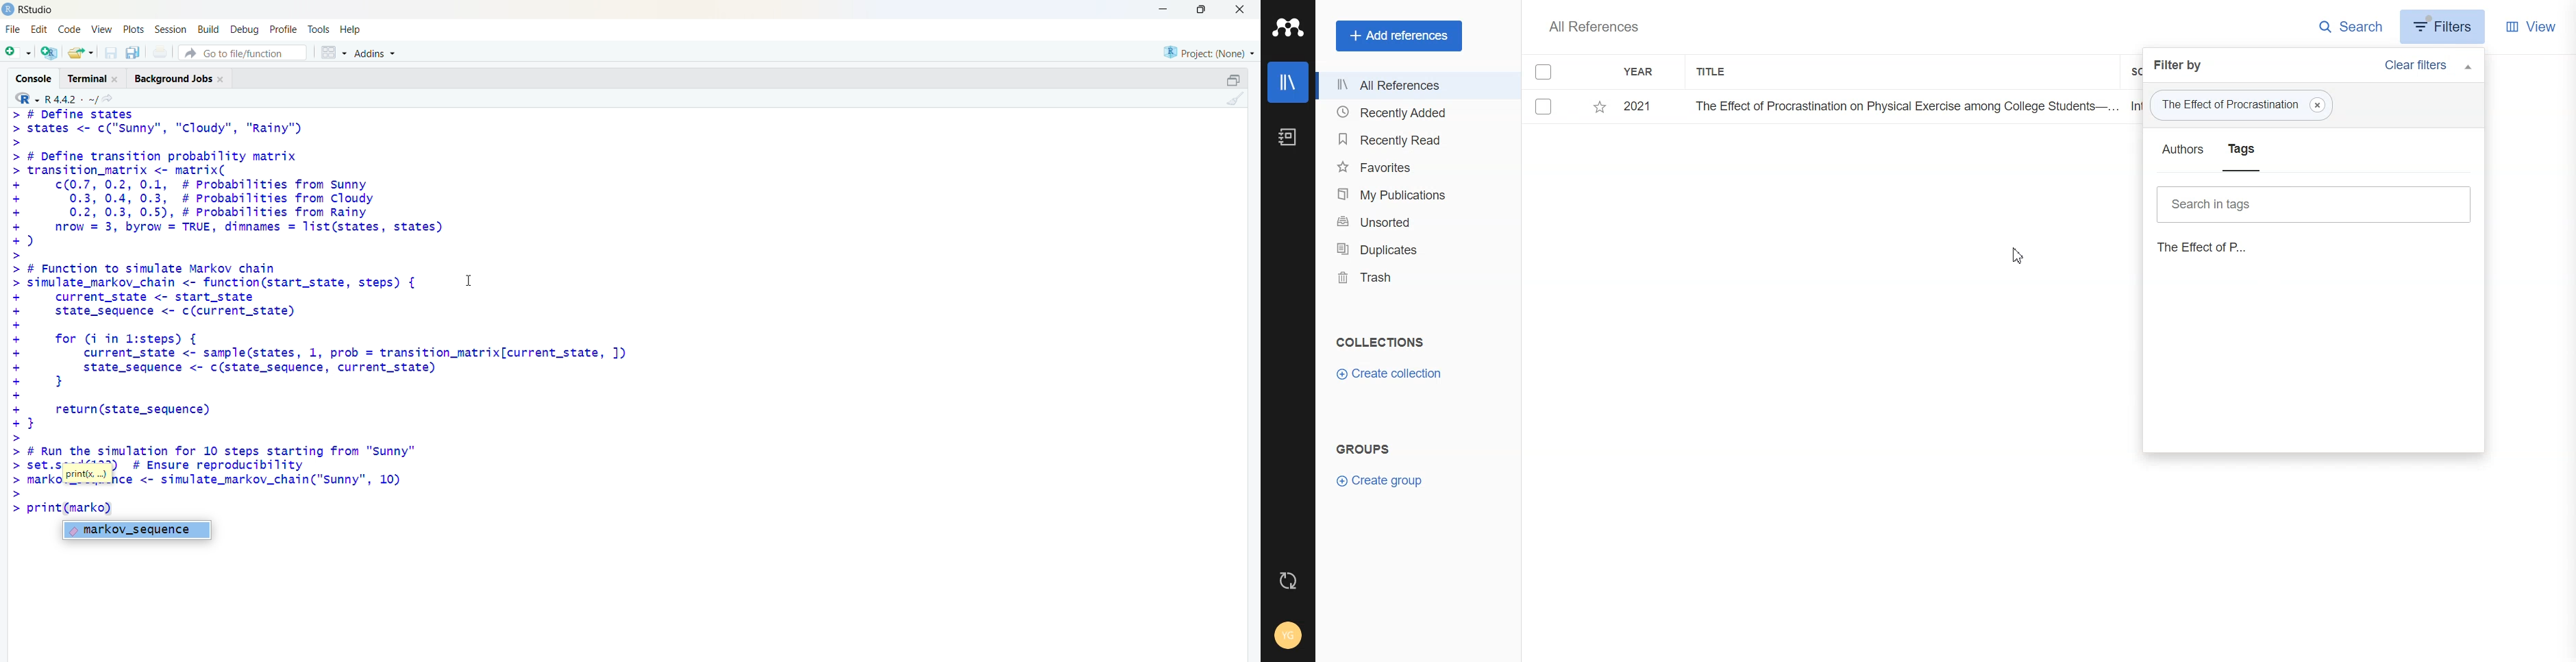  What do you see at coordinates (94, 78) in the screenshot?
I see `terminal` at bounding box center [94, 78].